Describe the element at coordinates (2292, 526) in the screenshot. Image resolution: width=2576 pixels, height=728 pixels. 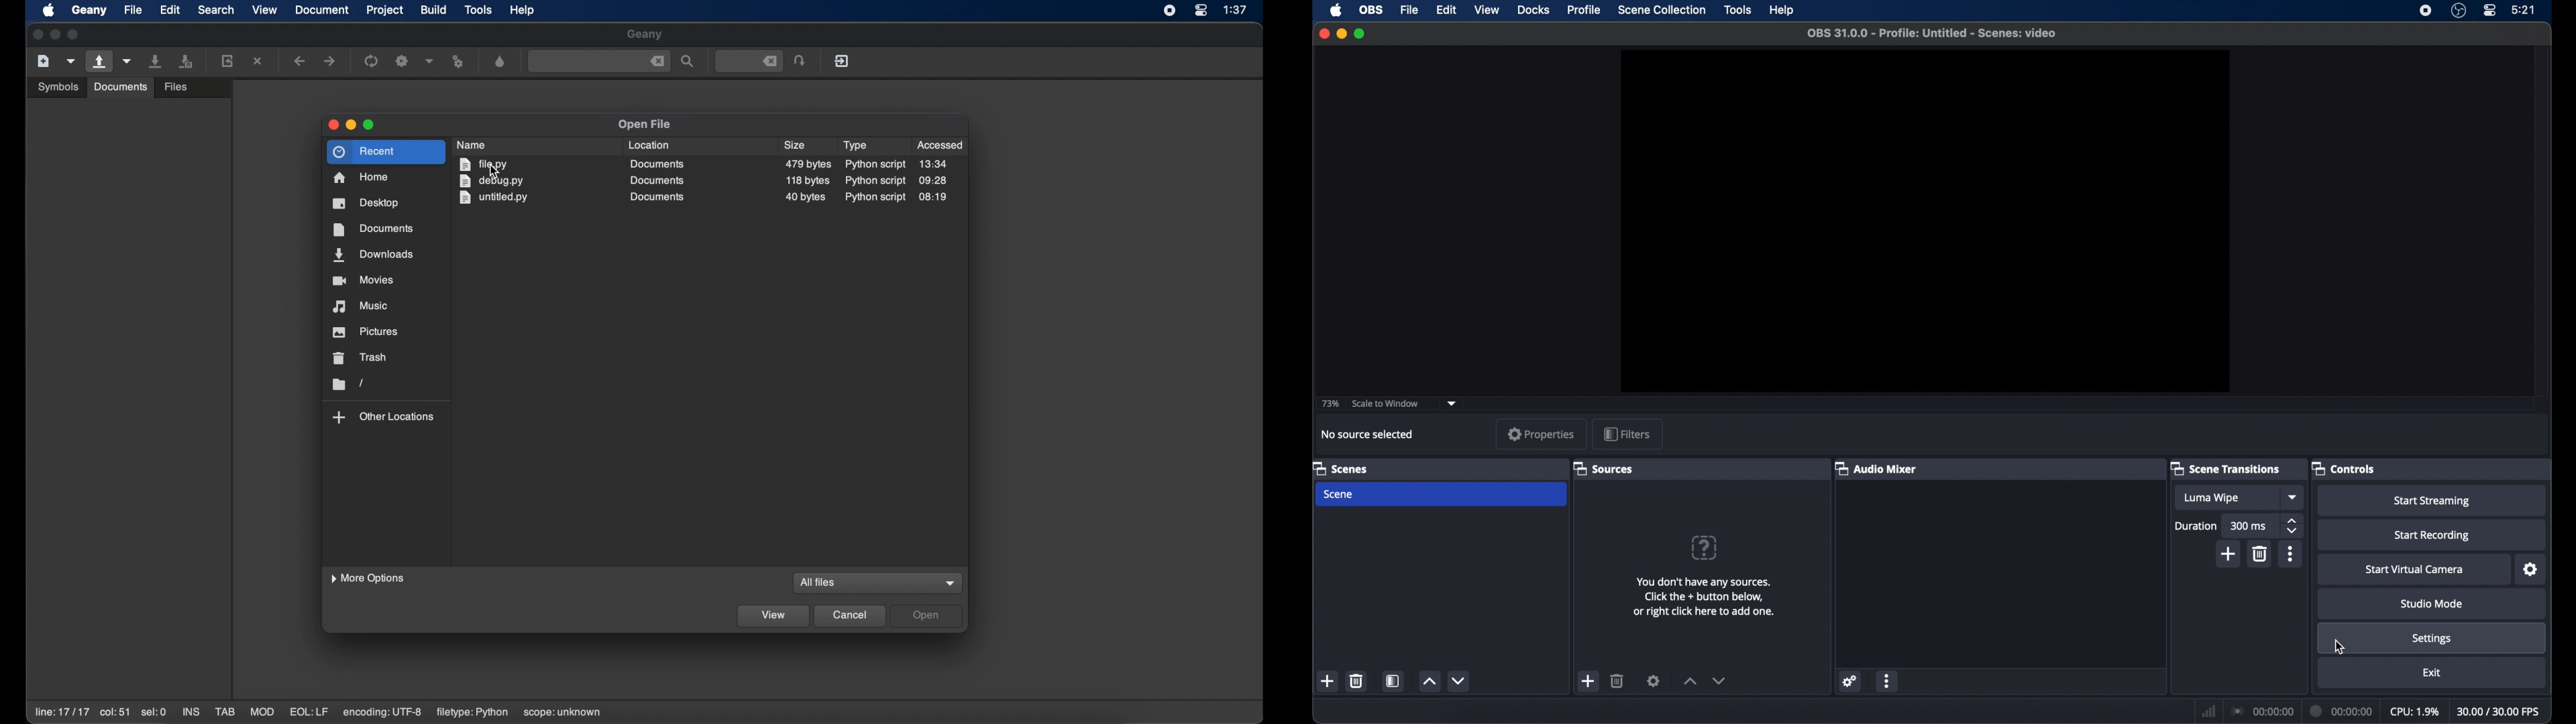
I see `stepper buttons` at that location.